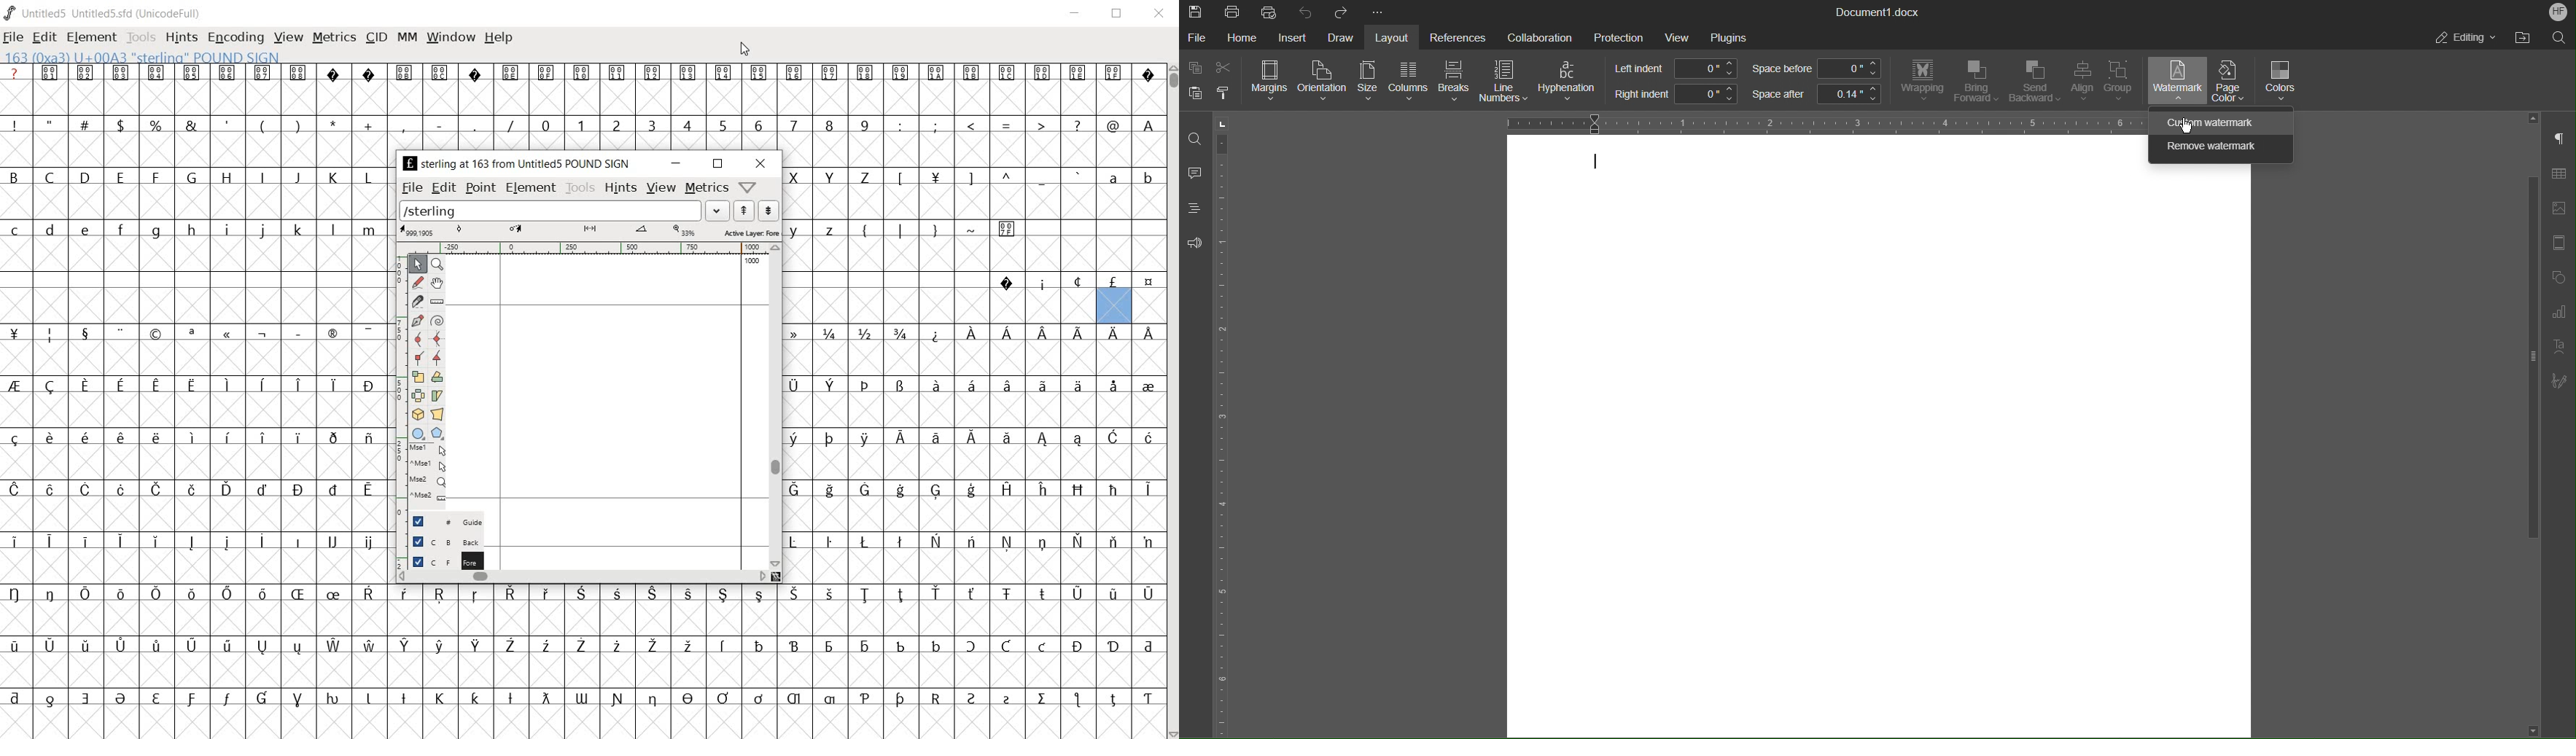 The width and height of the screenshot is (2576, 756). What do you see at coordinates (864, 699) in the screenshot?
I see `Symbol` at bounding box center [864, 699].